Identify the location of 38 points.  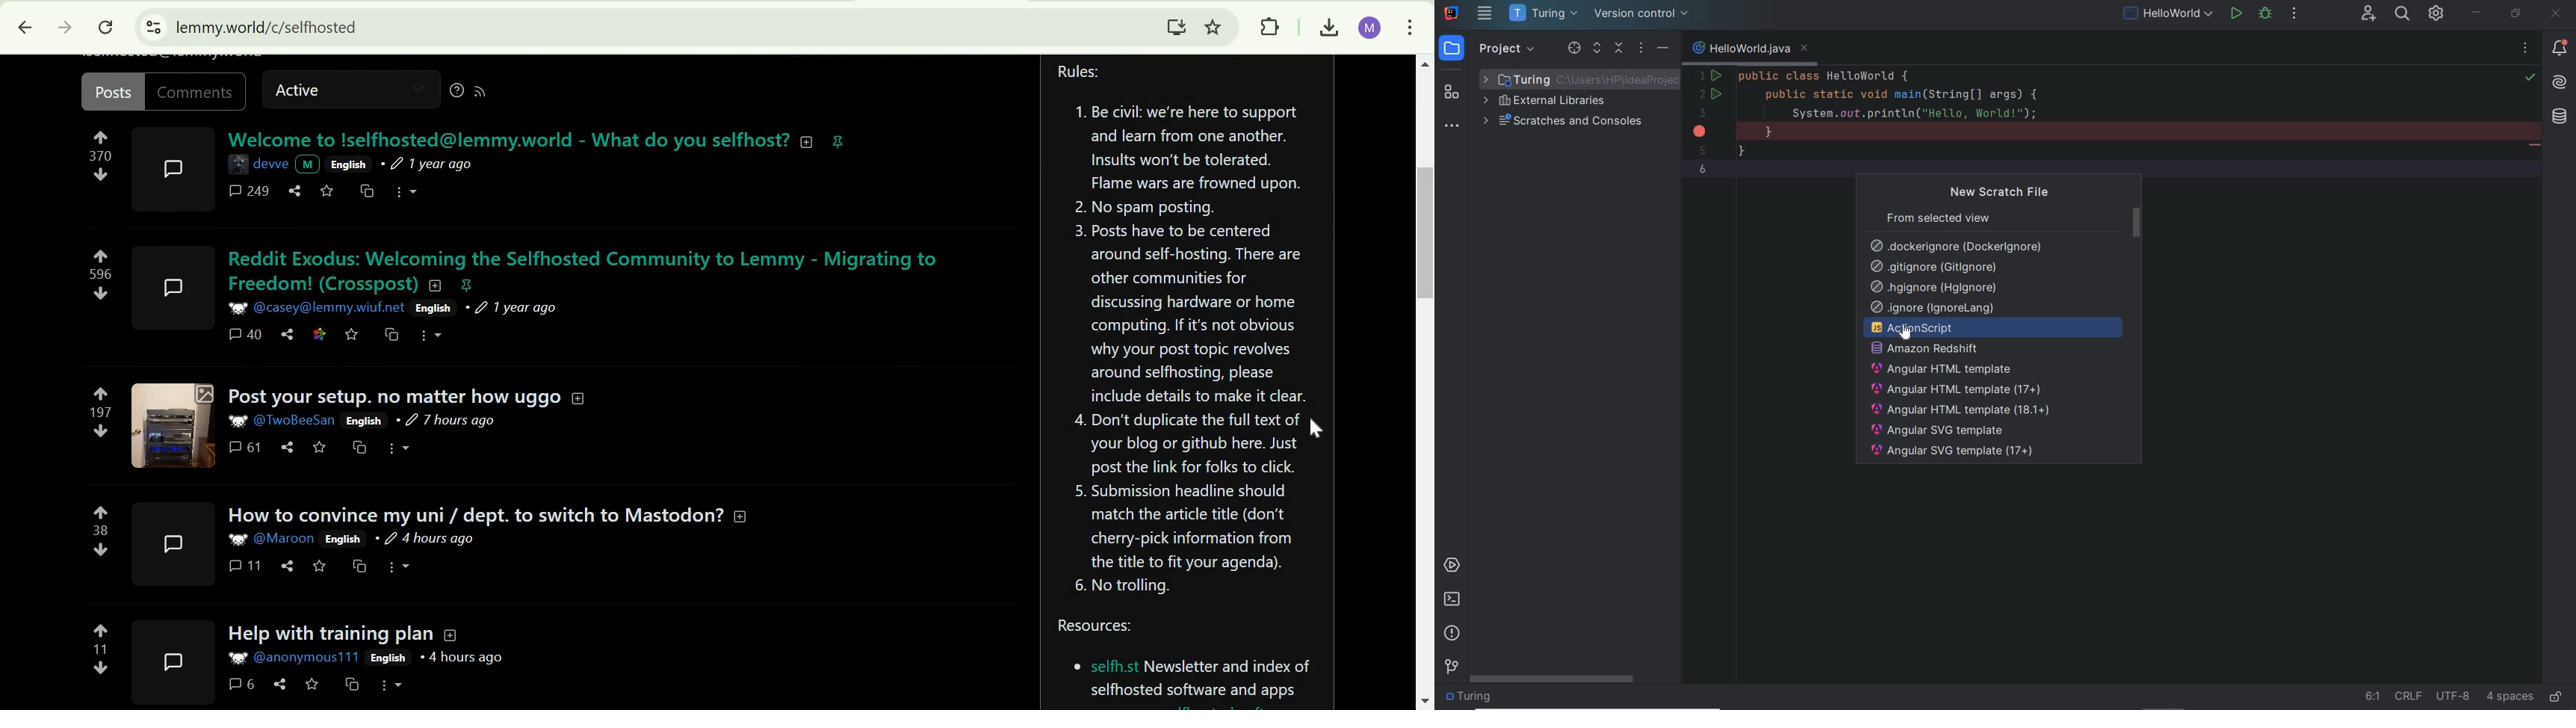
(102, 530).